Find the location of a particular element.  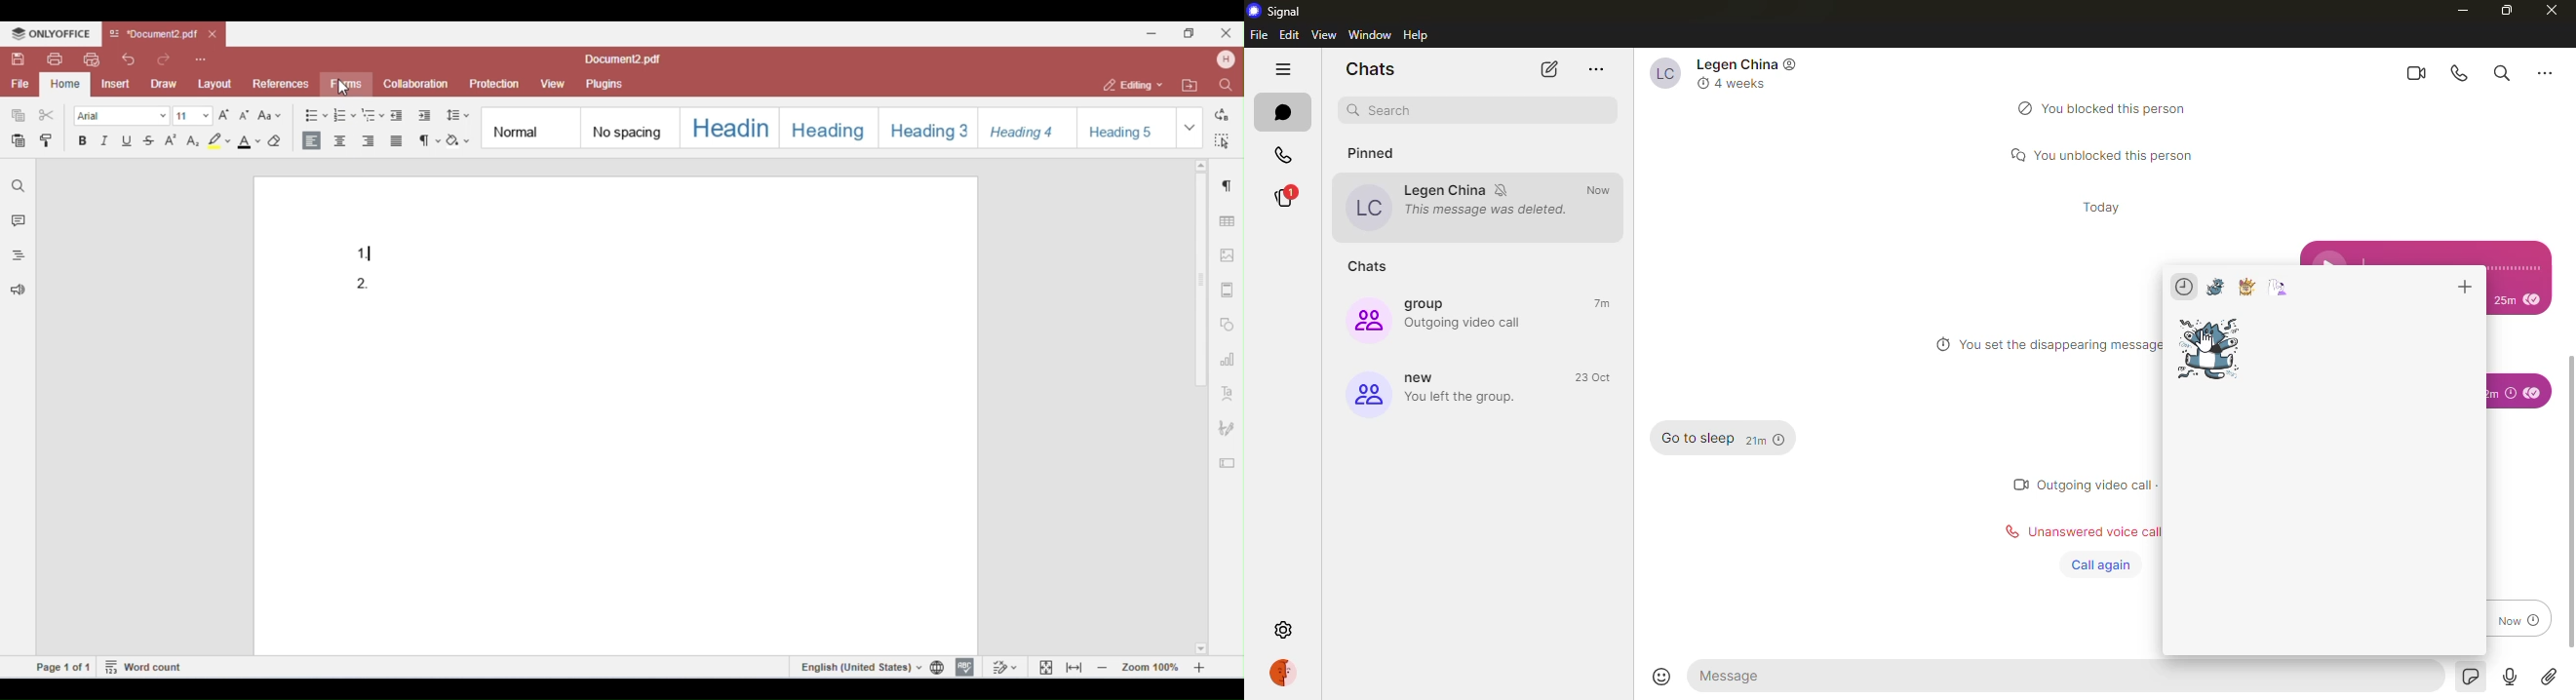

edit is located at coordinates (1289, 35).